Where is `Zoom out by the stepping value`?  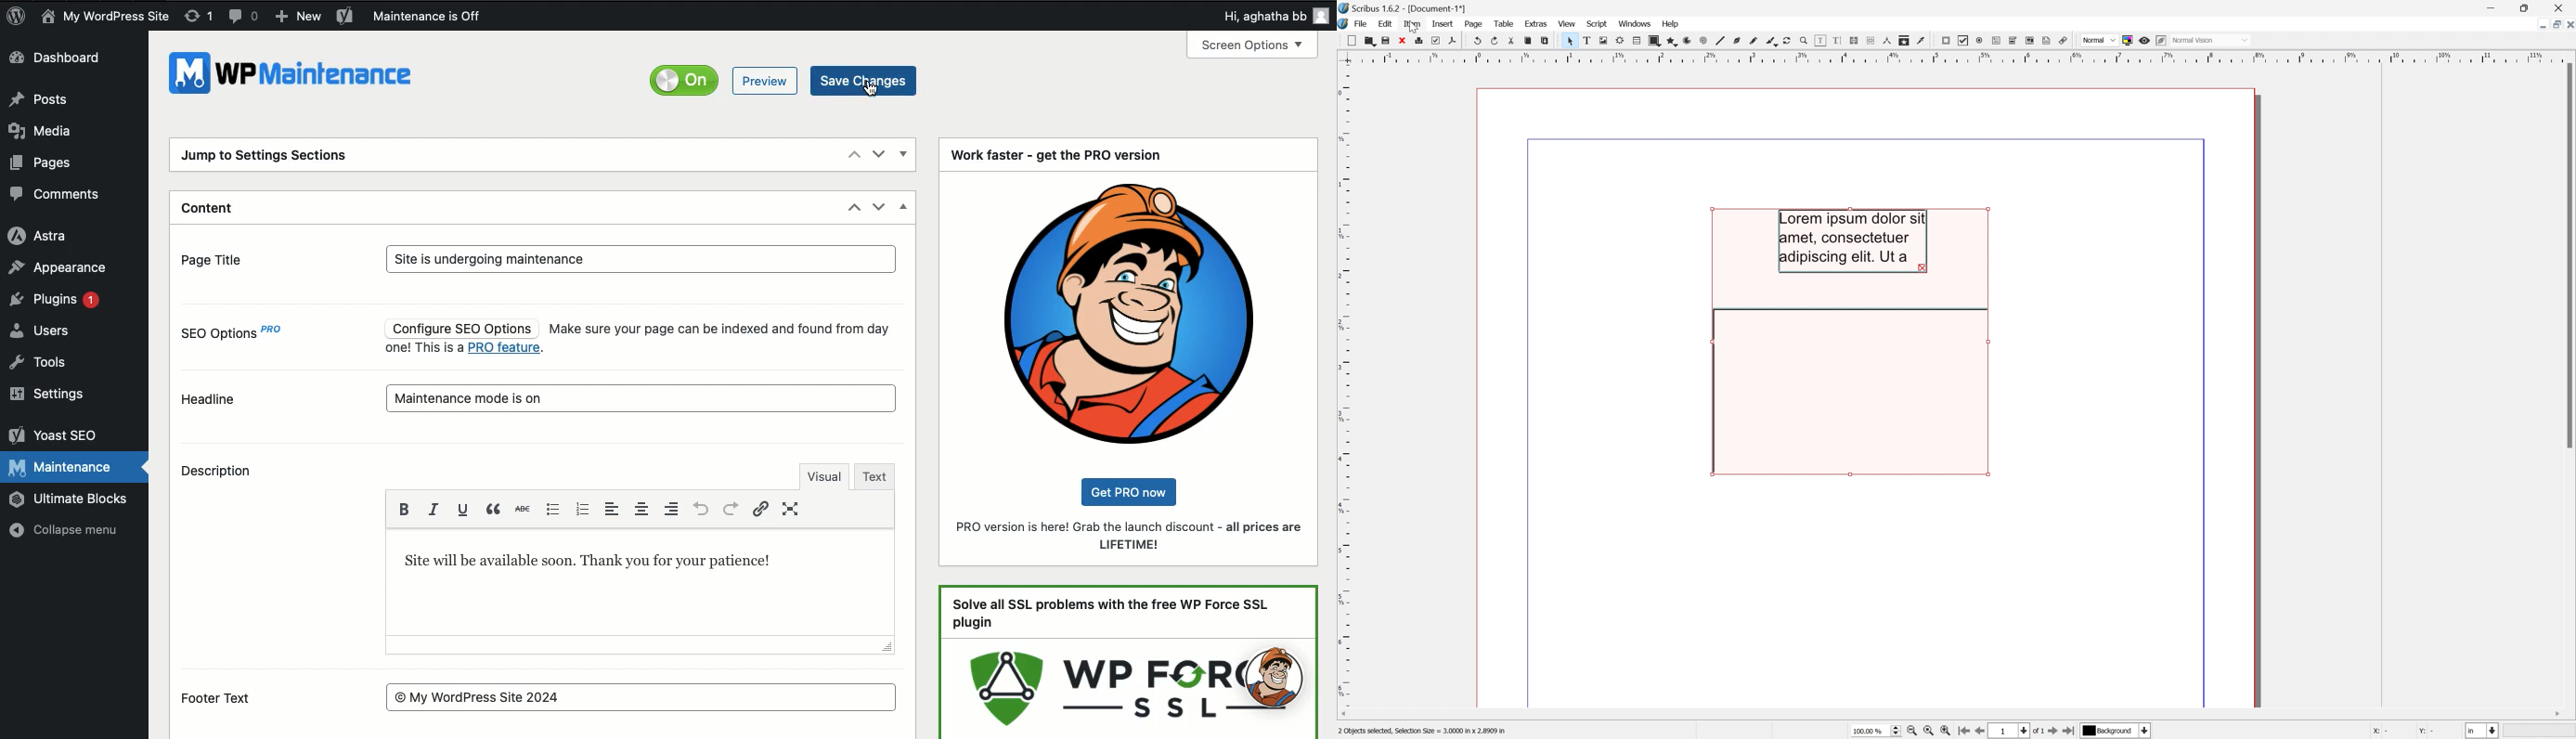 Zoom out by the stepping value is located at coordinates (1914, 731).